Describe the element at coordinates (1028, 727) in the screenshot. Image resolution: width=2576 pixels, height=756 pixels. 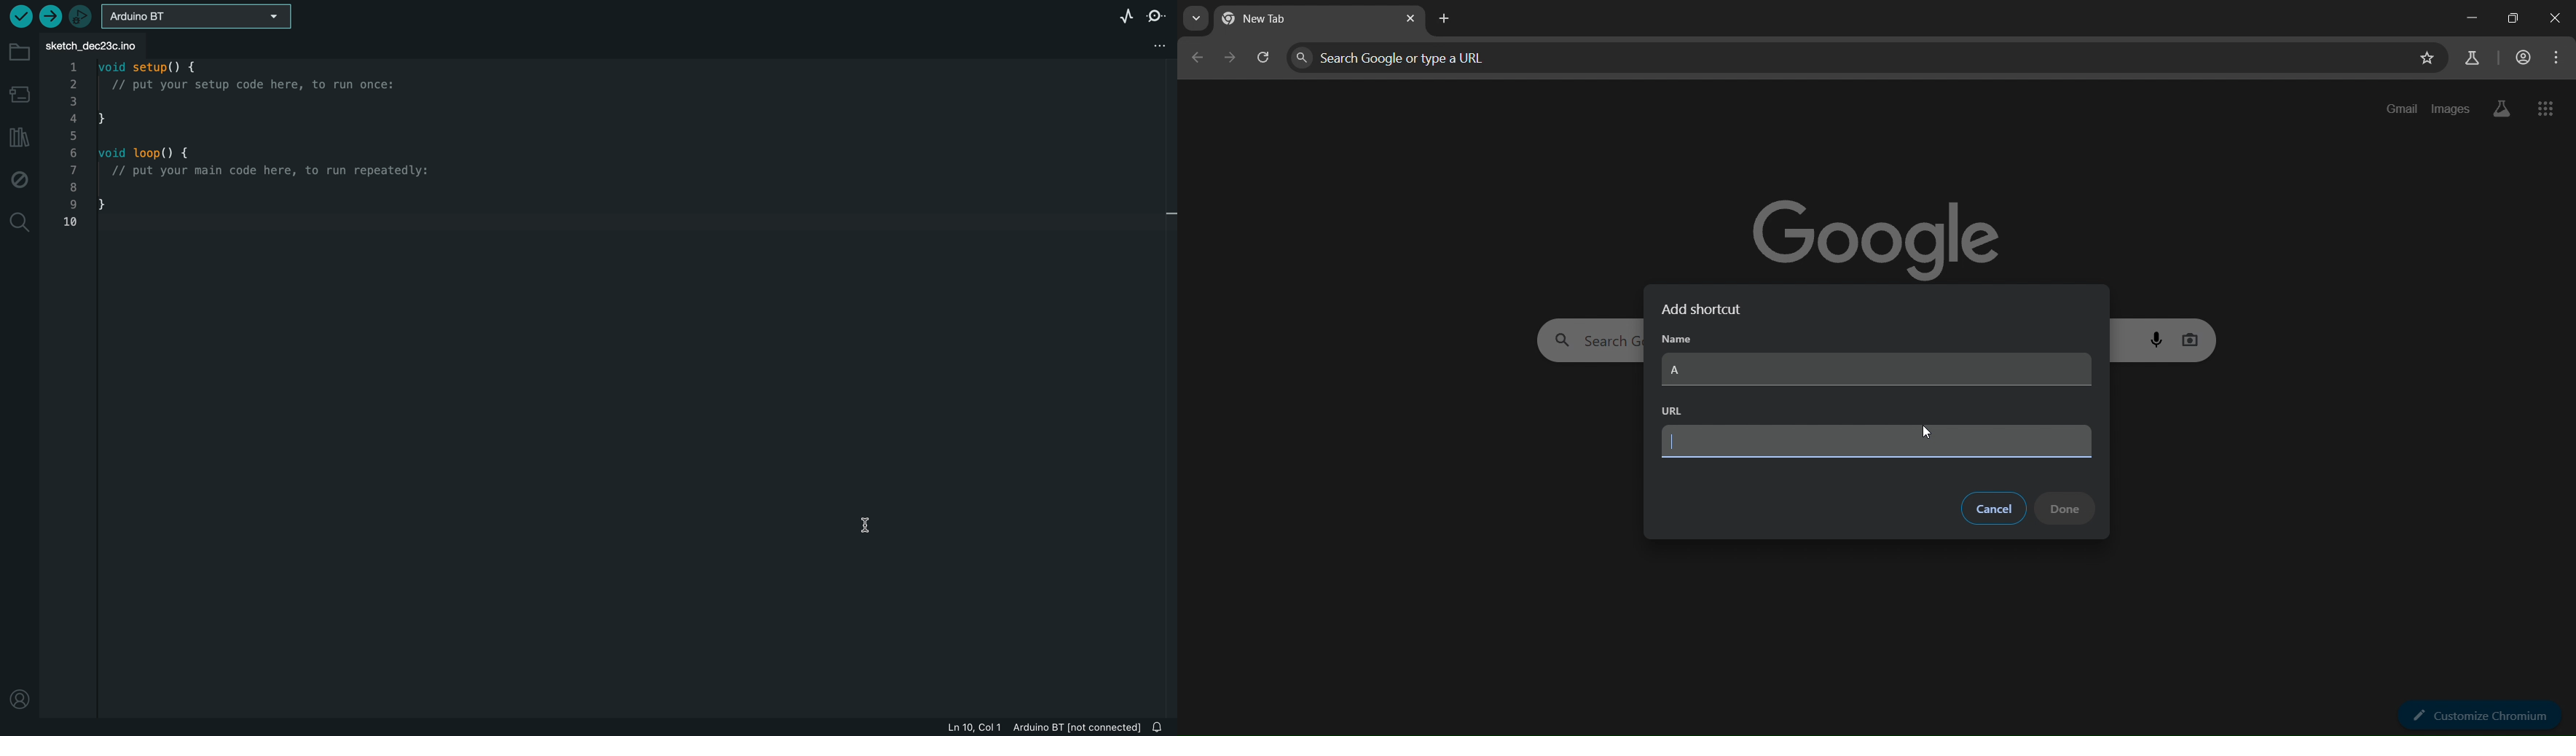
I see `file information` at that location.